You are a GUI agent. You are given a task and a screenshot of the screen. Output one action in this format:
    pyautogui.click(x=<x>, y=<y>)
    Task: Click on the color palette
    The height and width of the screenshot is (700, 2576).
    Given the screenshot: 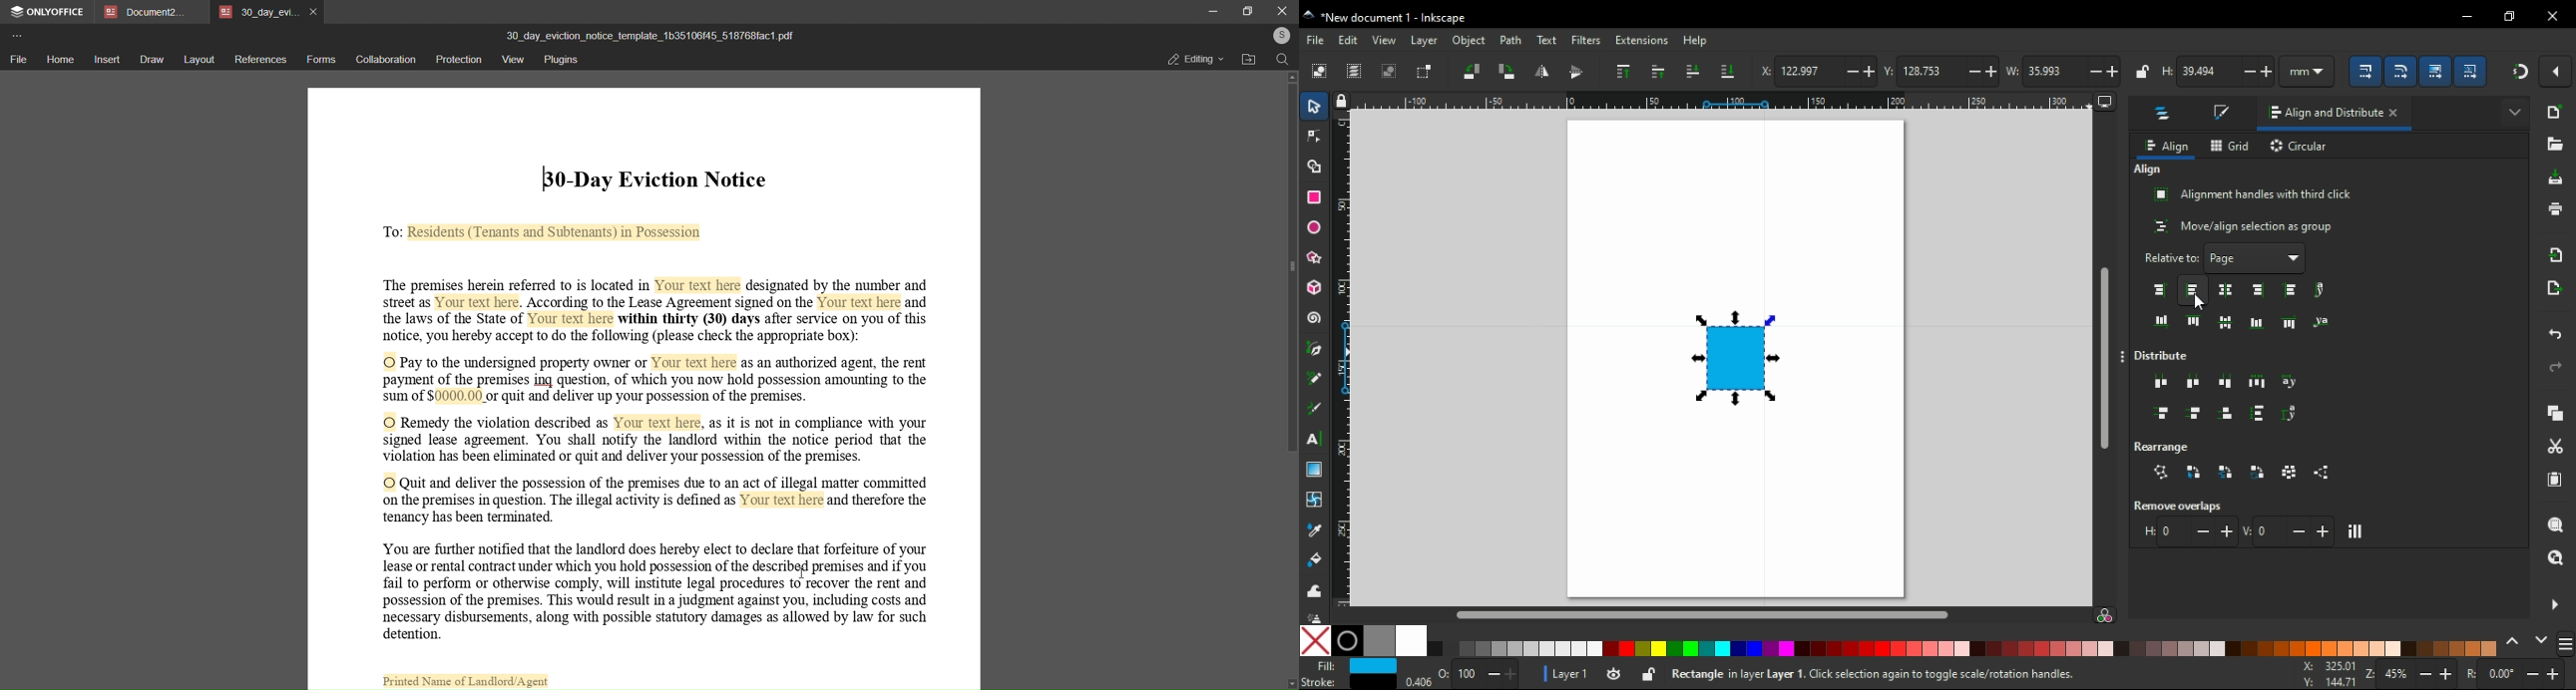 What is the action you would take?
    pyautogui.click(x=1965, y=649)
    